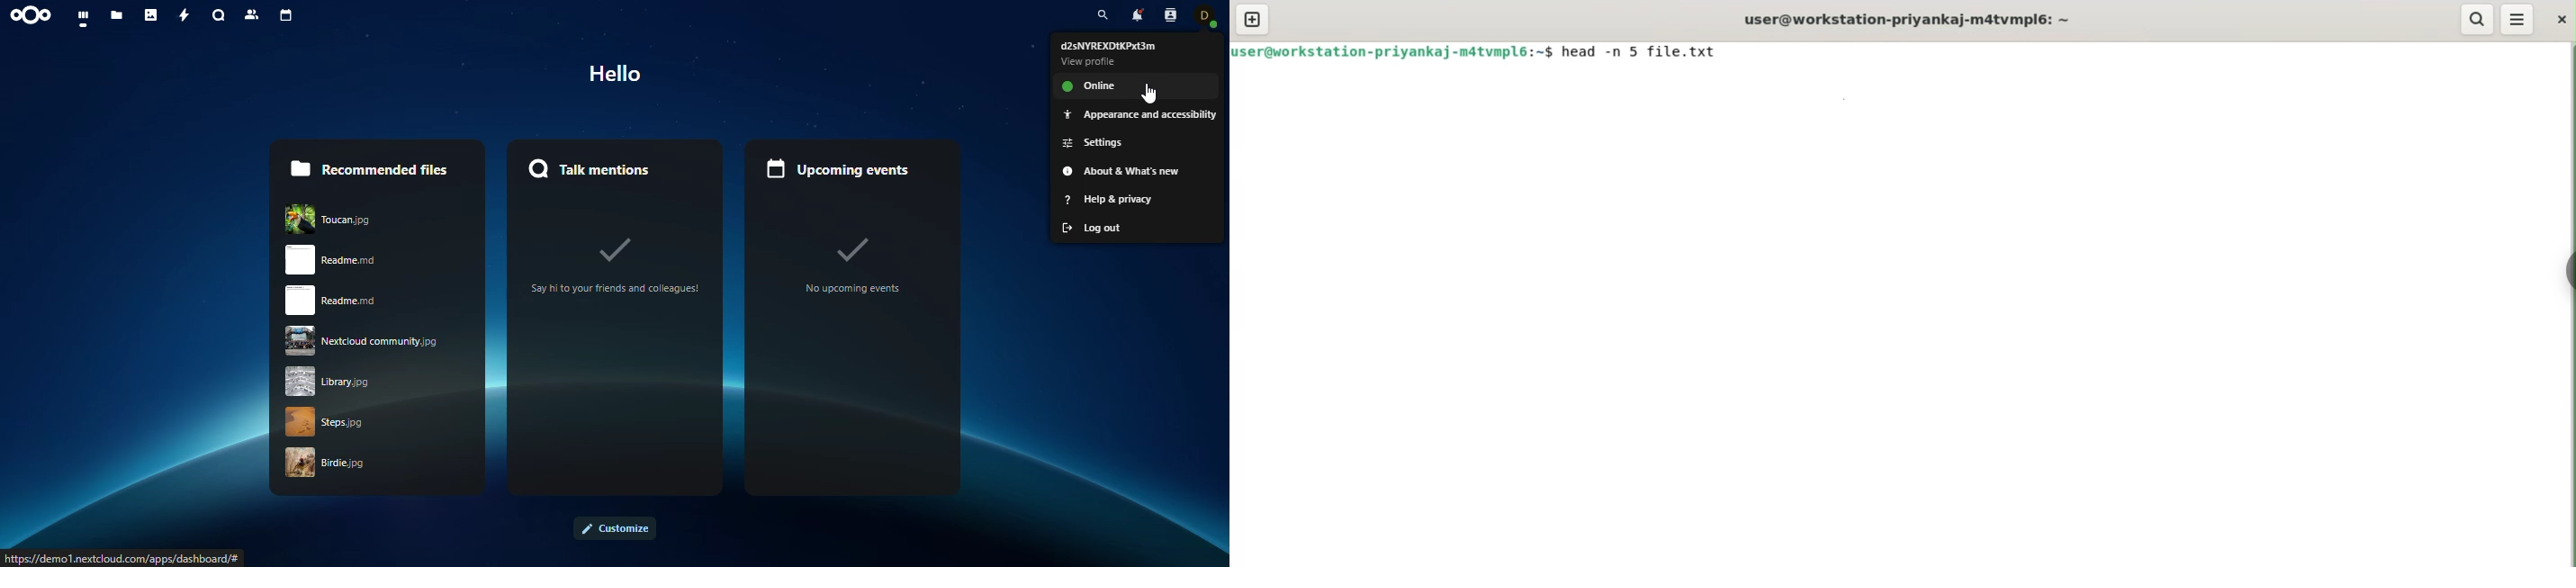  What do you see at coordinates (615, 75) in the screenshot?
I see `Hello` at bounding box center [615, 75].